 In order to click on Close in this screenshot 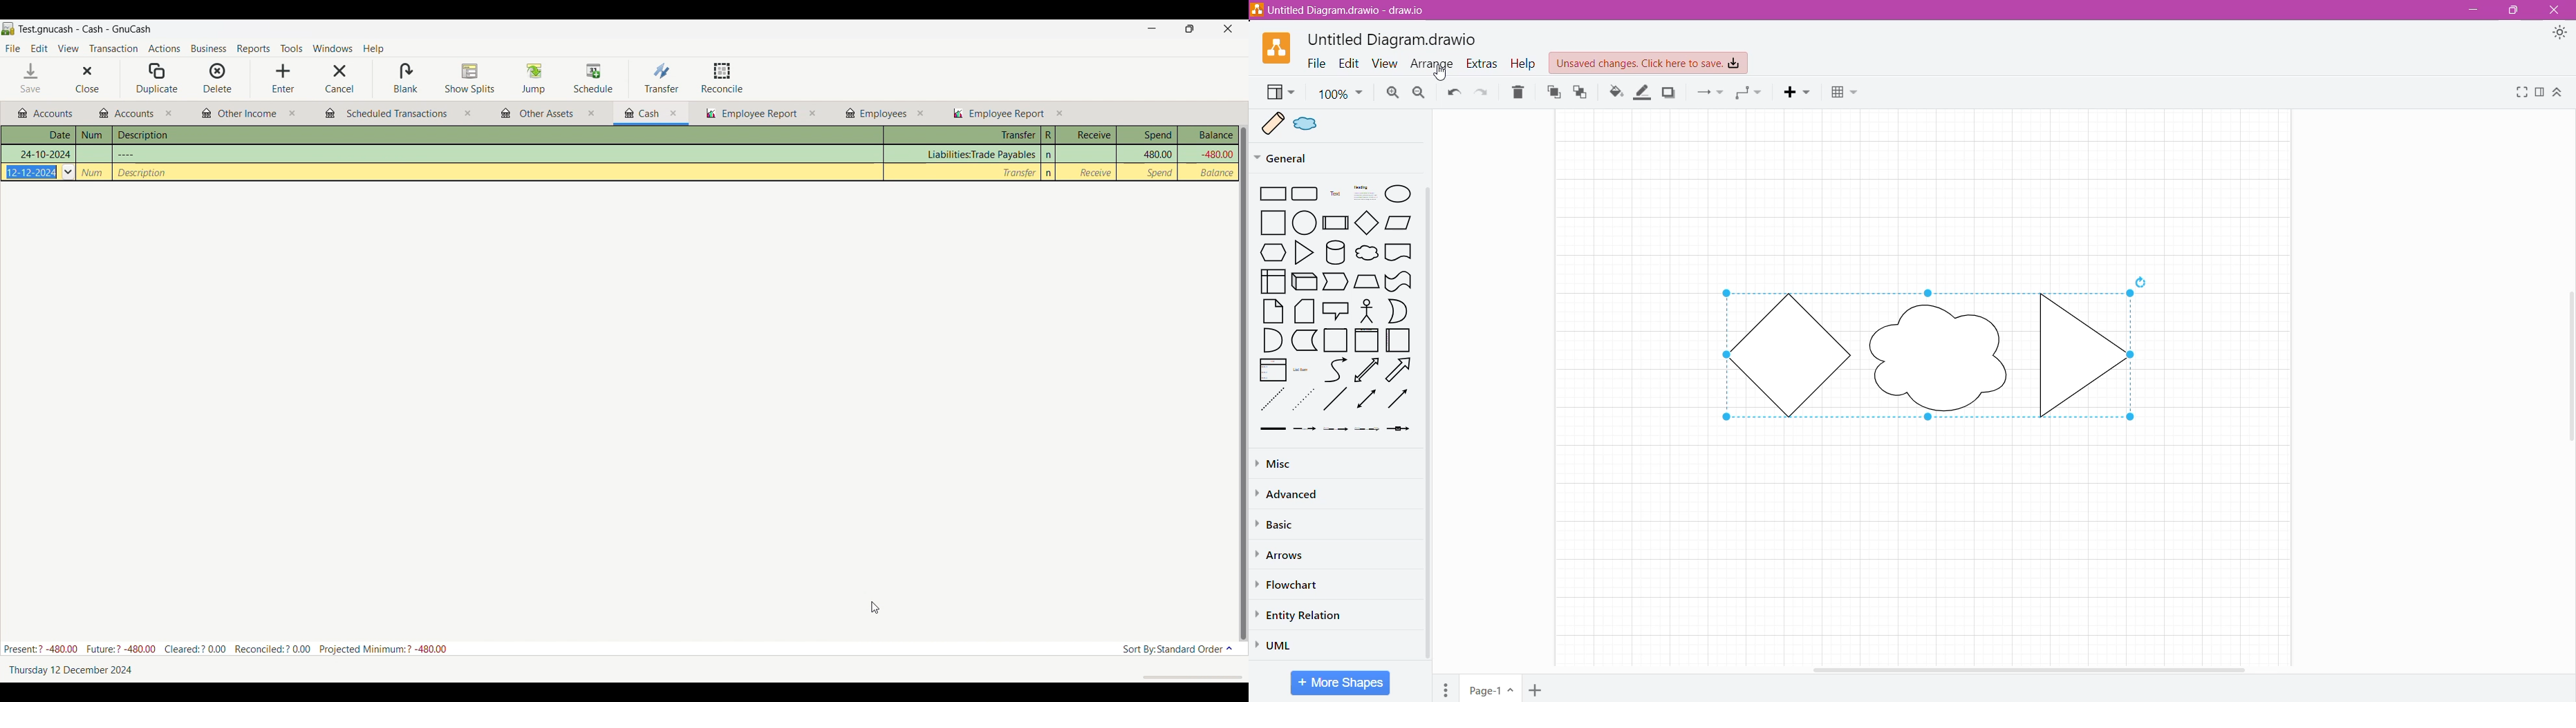, I will do `click(2558, 10)`.